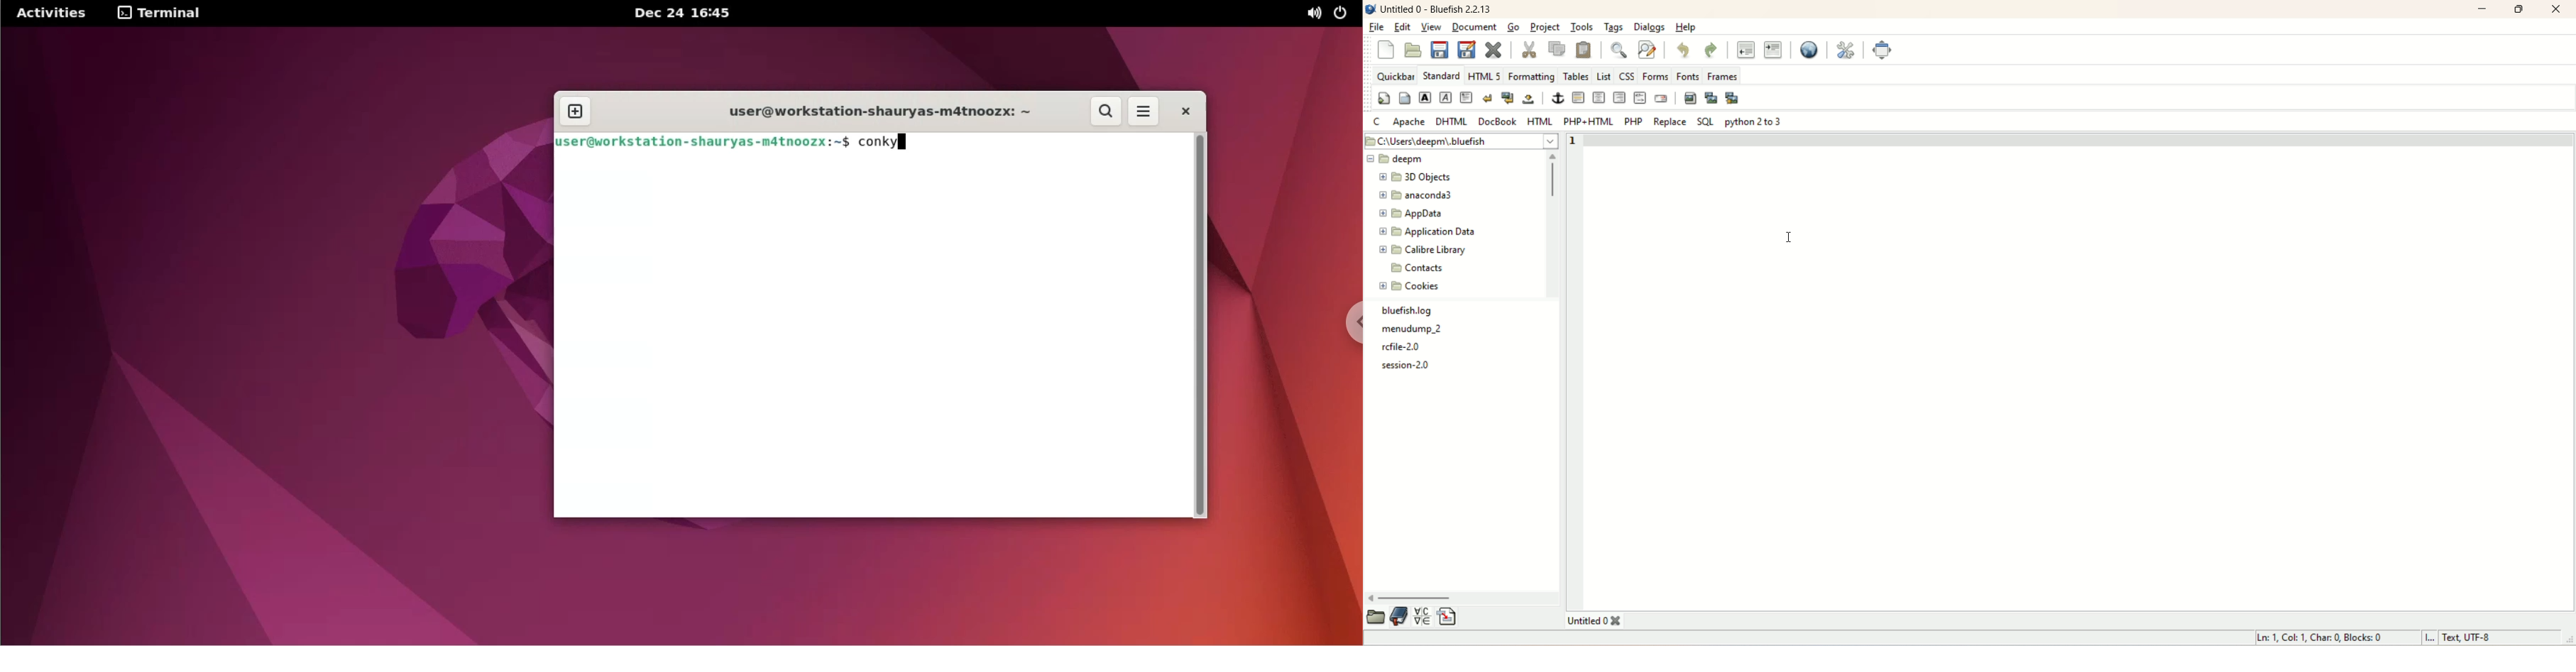 The image size is (2576, 672). I want to click on text, UTF-8, so click(2475, 638).